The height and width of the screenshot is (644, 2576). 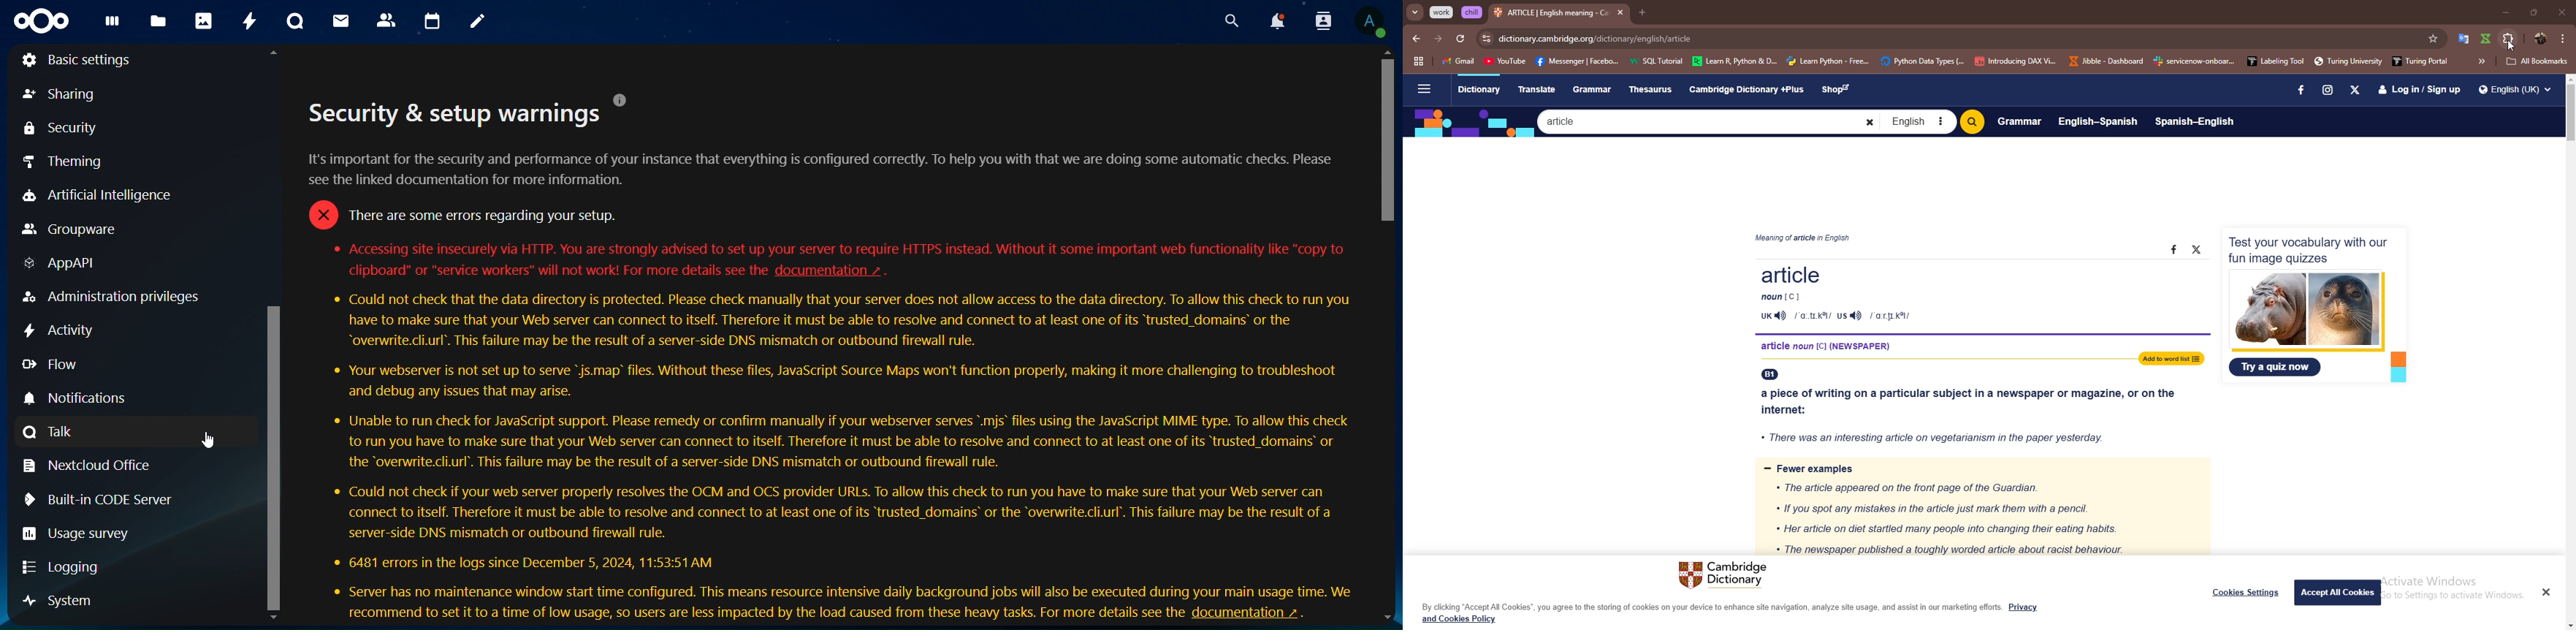 I want to click on scroll down, so click(x=2569, y=626).